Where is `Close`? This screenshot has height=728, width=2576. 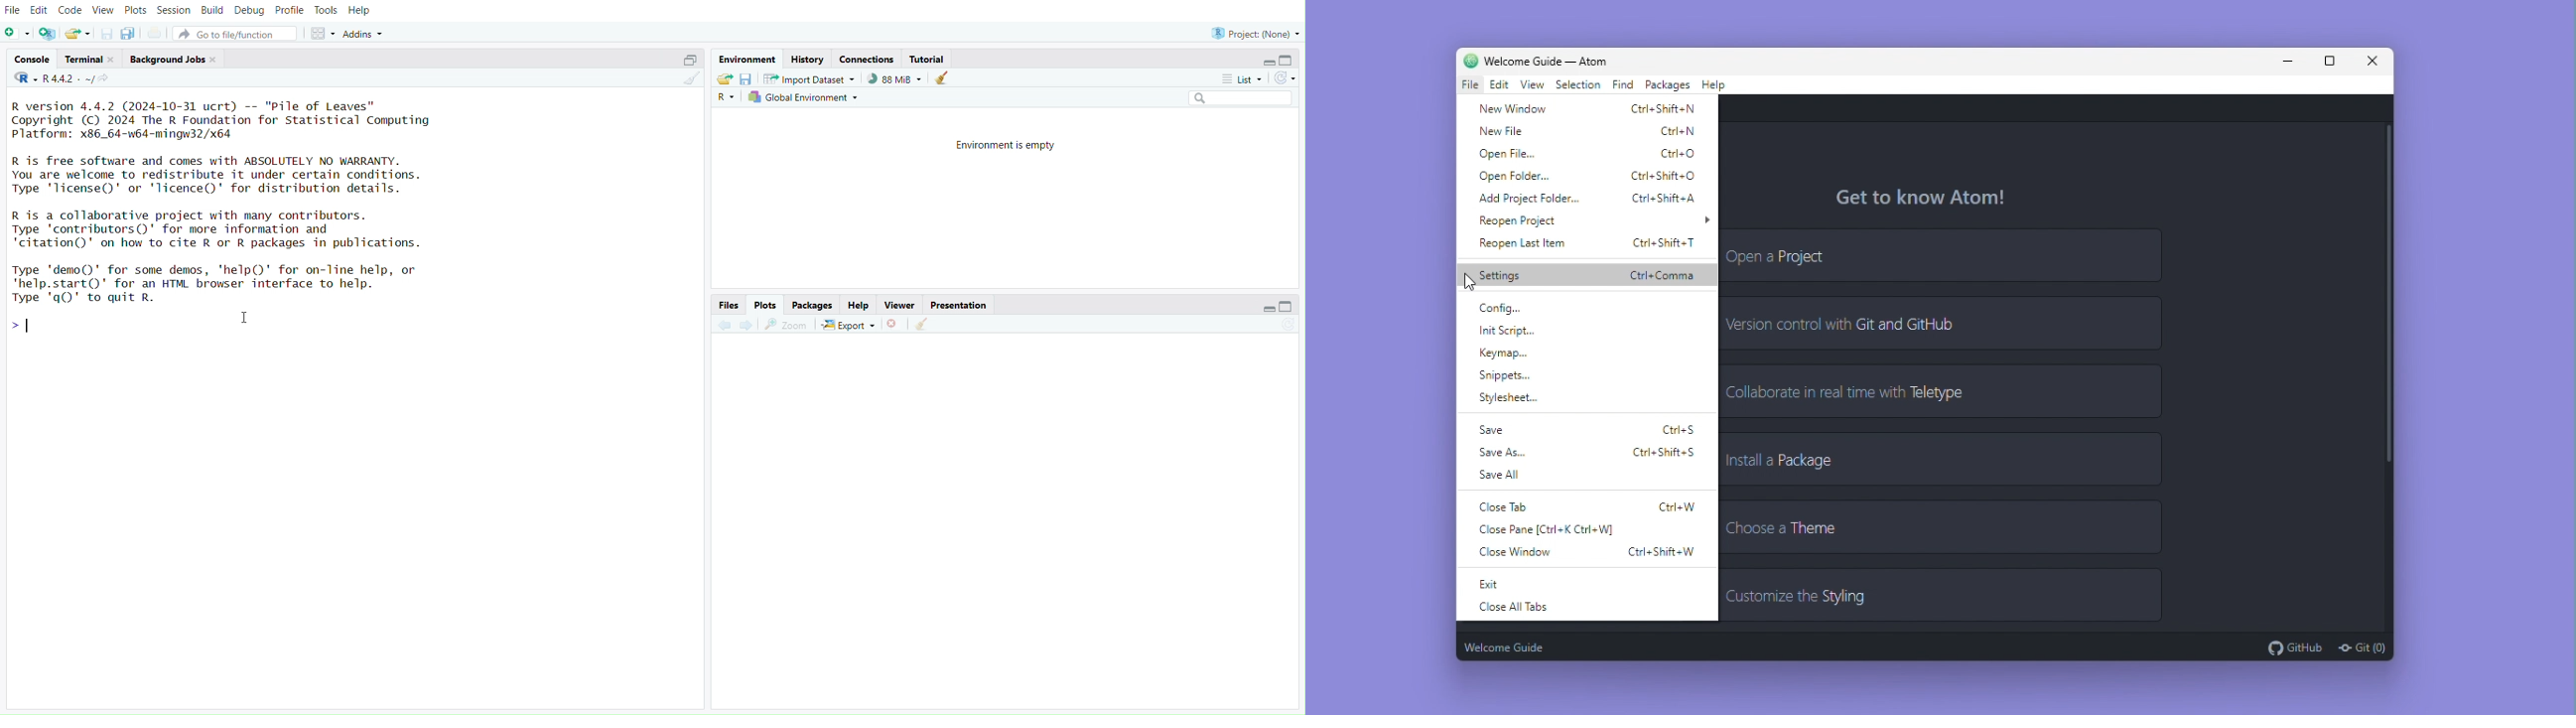
Close is located at coordinates (896, 323).